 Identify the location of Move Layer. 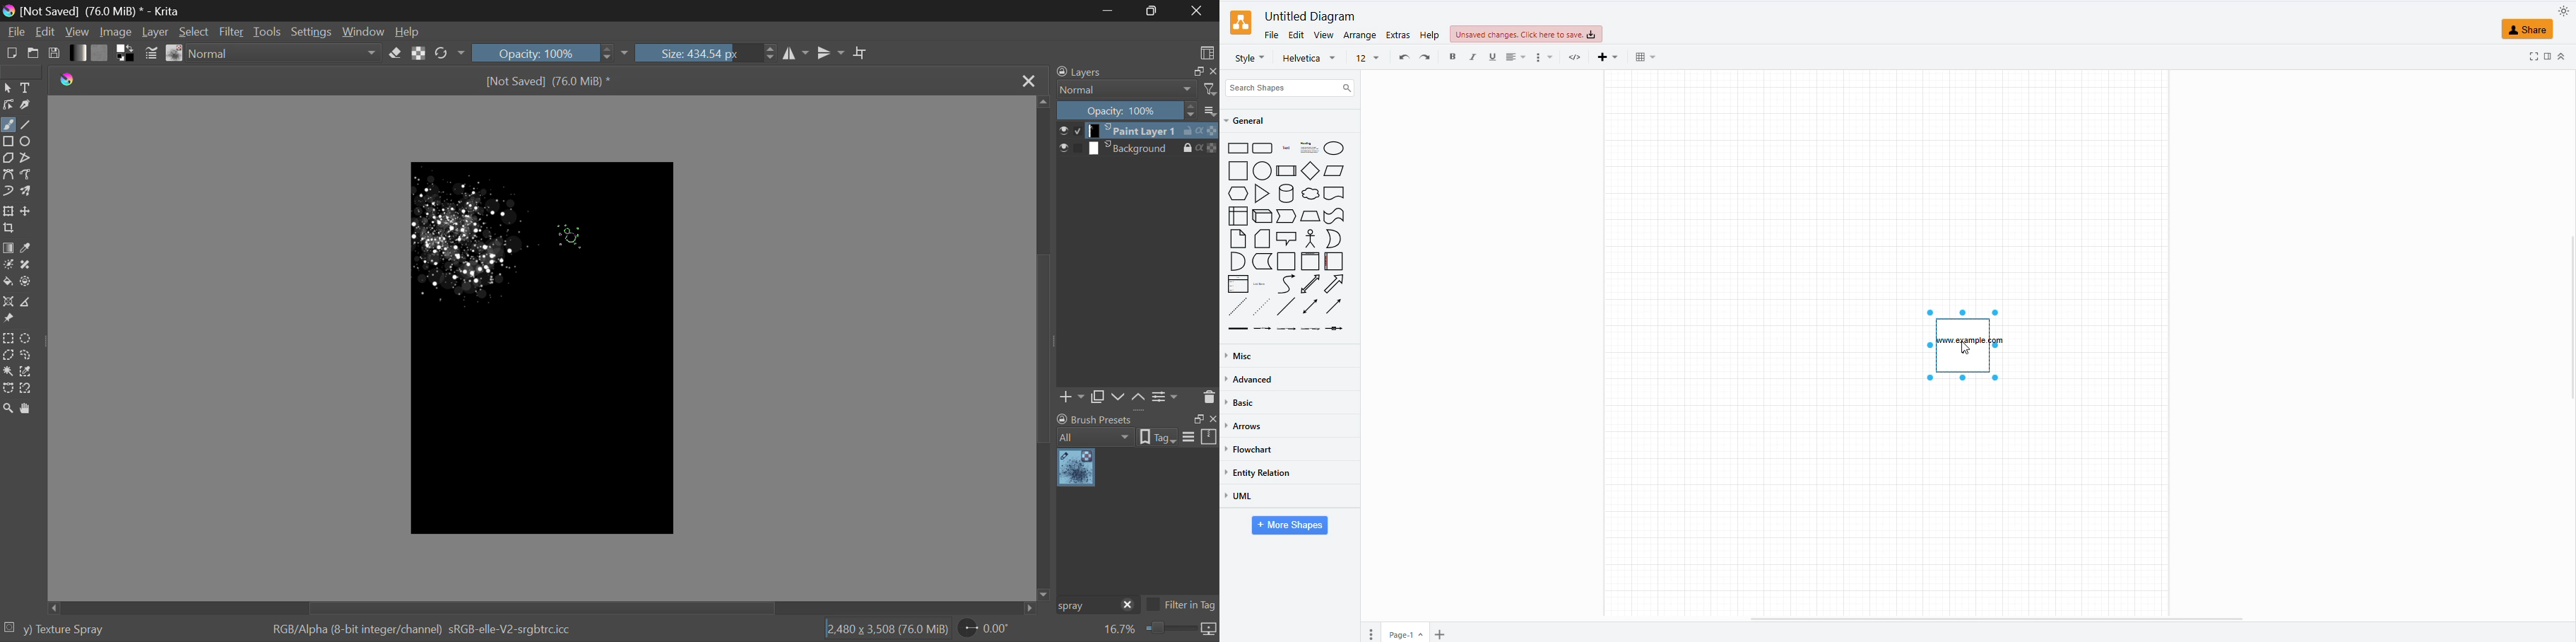
(26, 210).